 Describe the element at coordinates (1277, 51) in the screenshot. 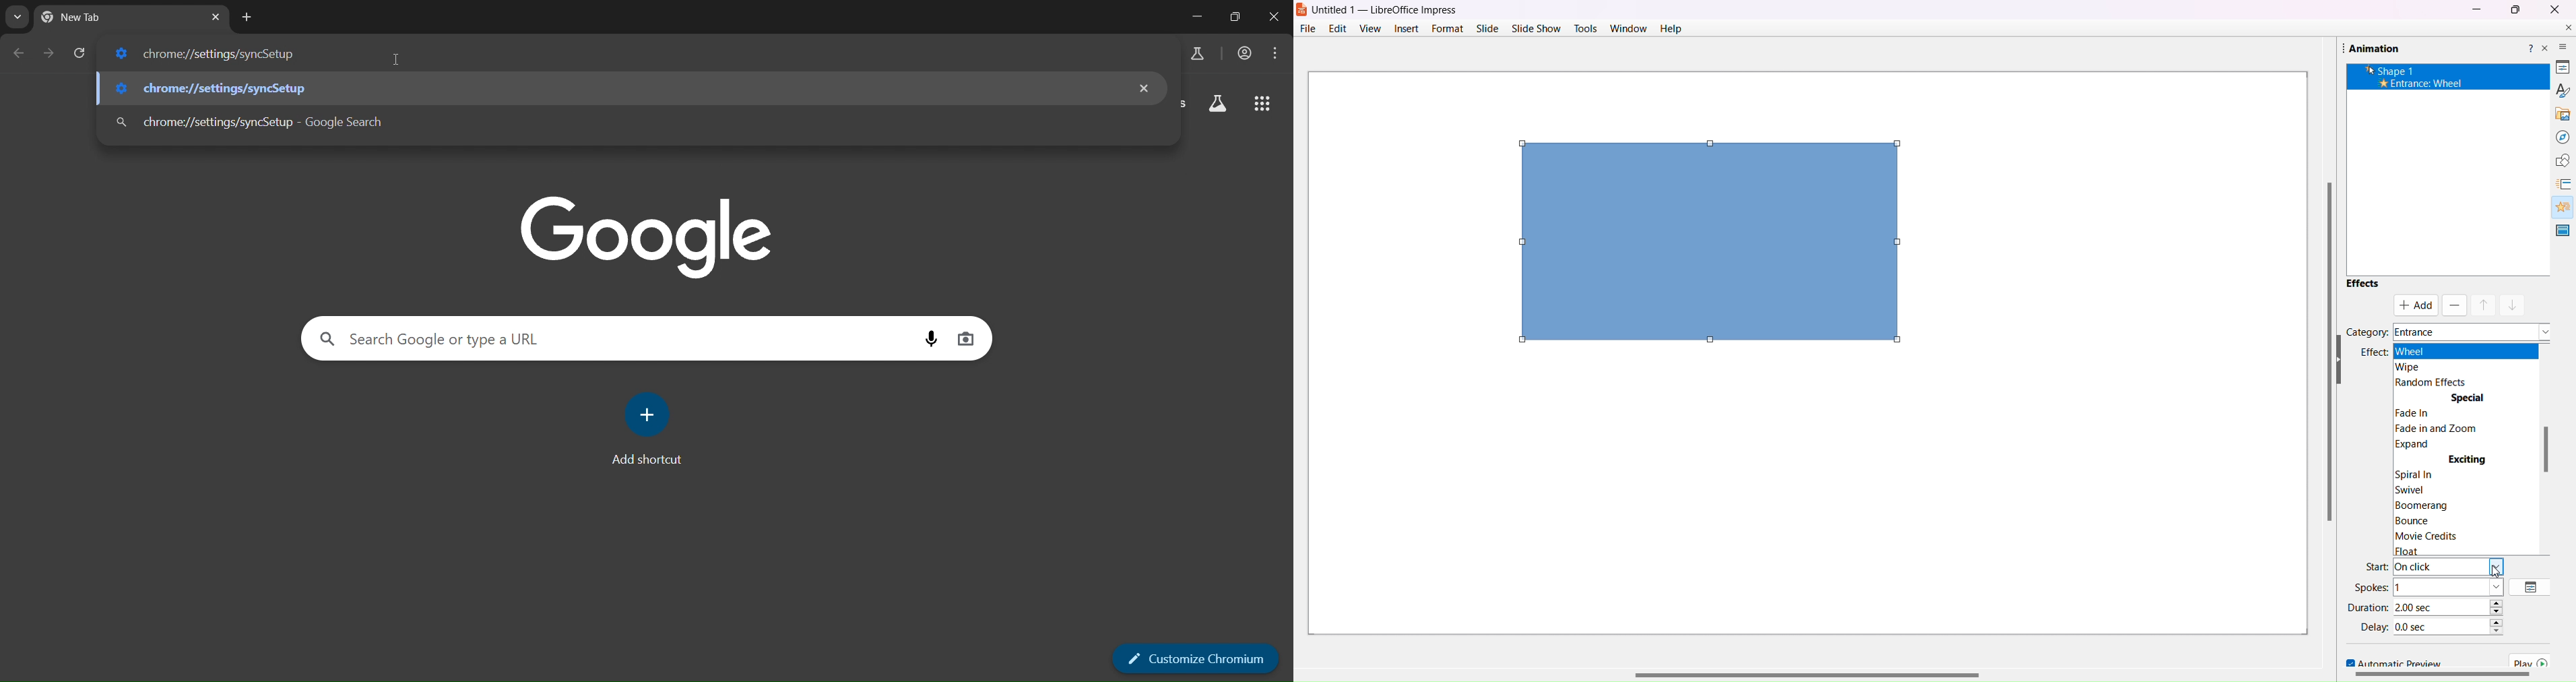

I see `menu` at that location.